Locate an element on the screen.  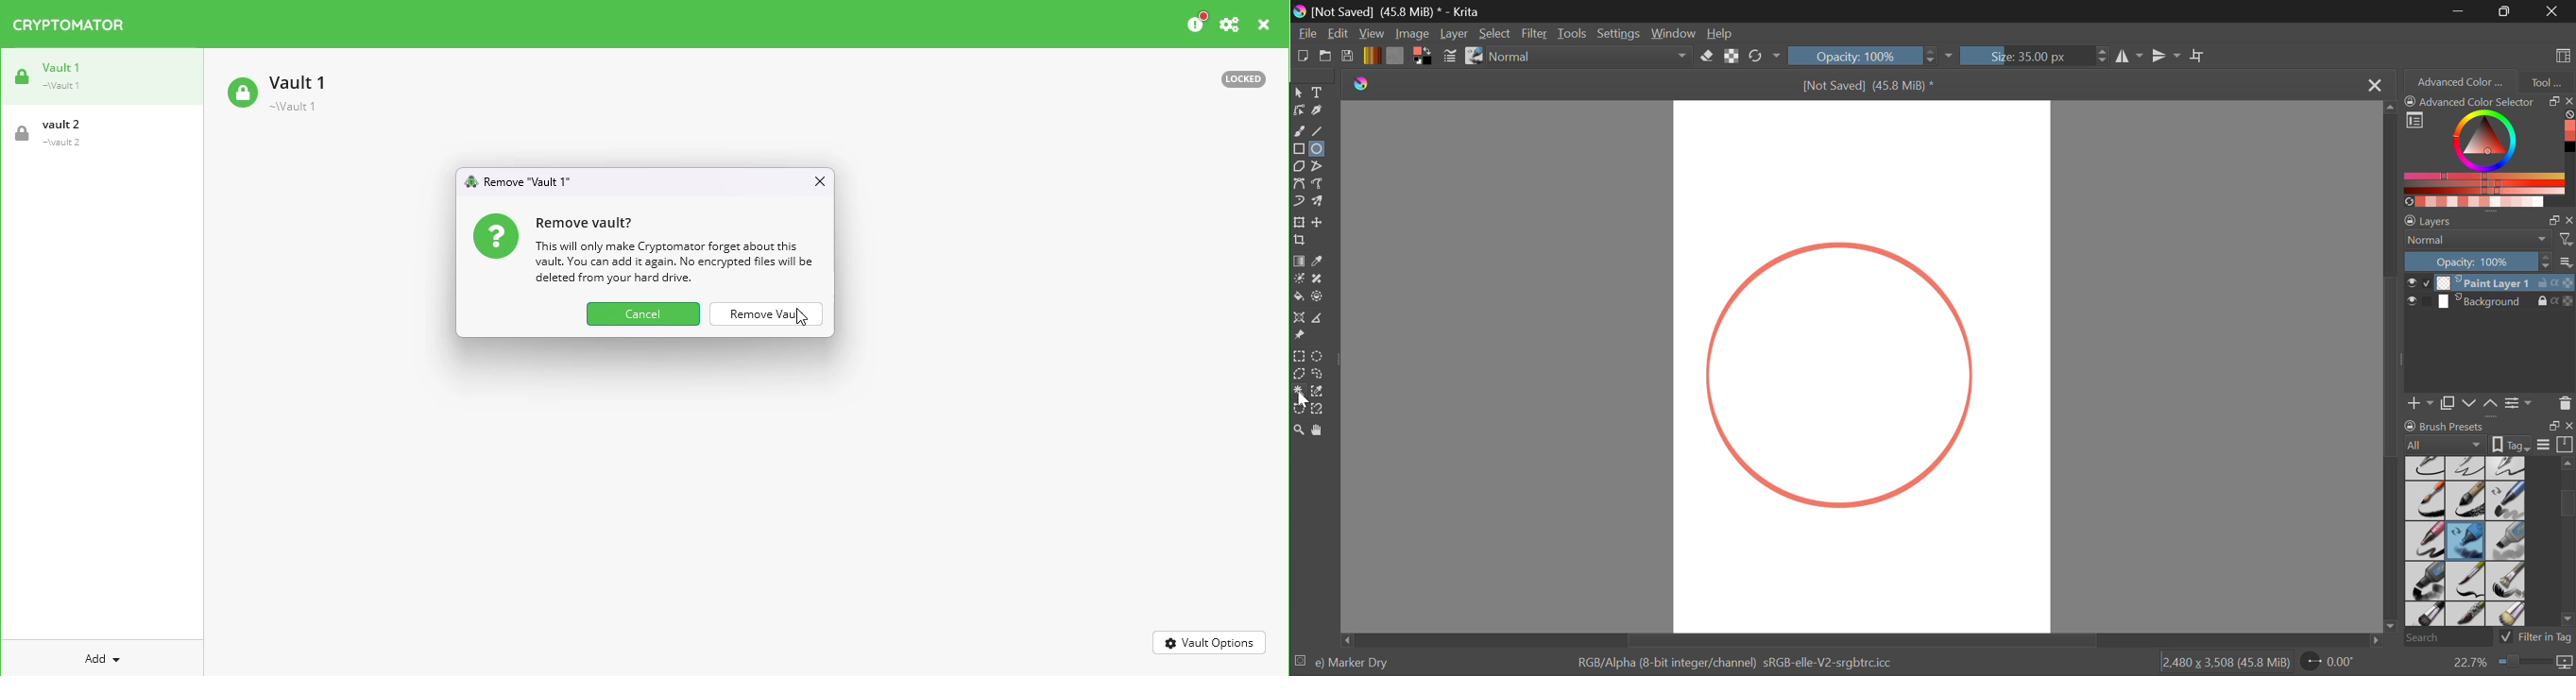
Select is located at coordinates (1496, 35).